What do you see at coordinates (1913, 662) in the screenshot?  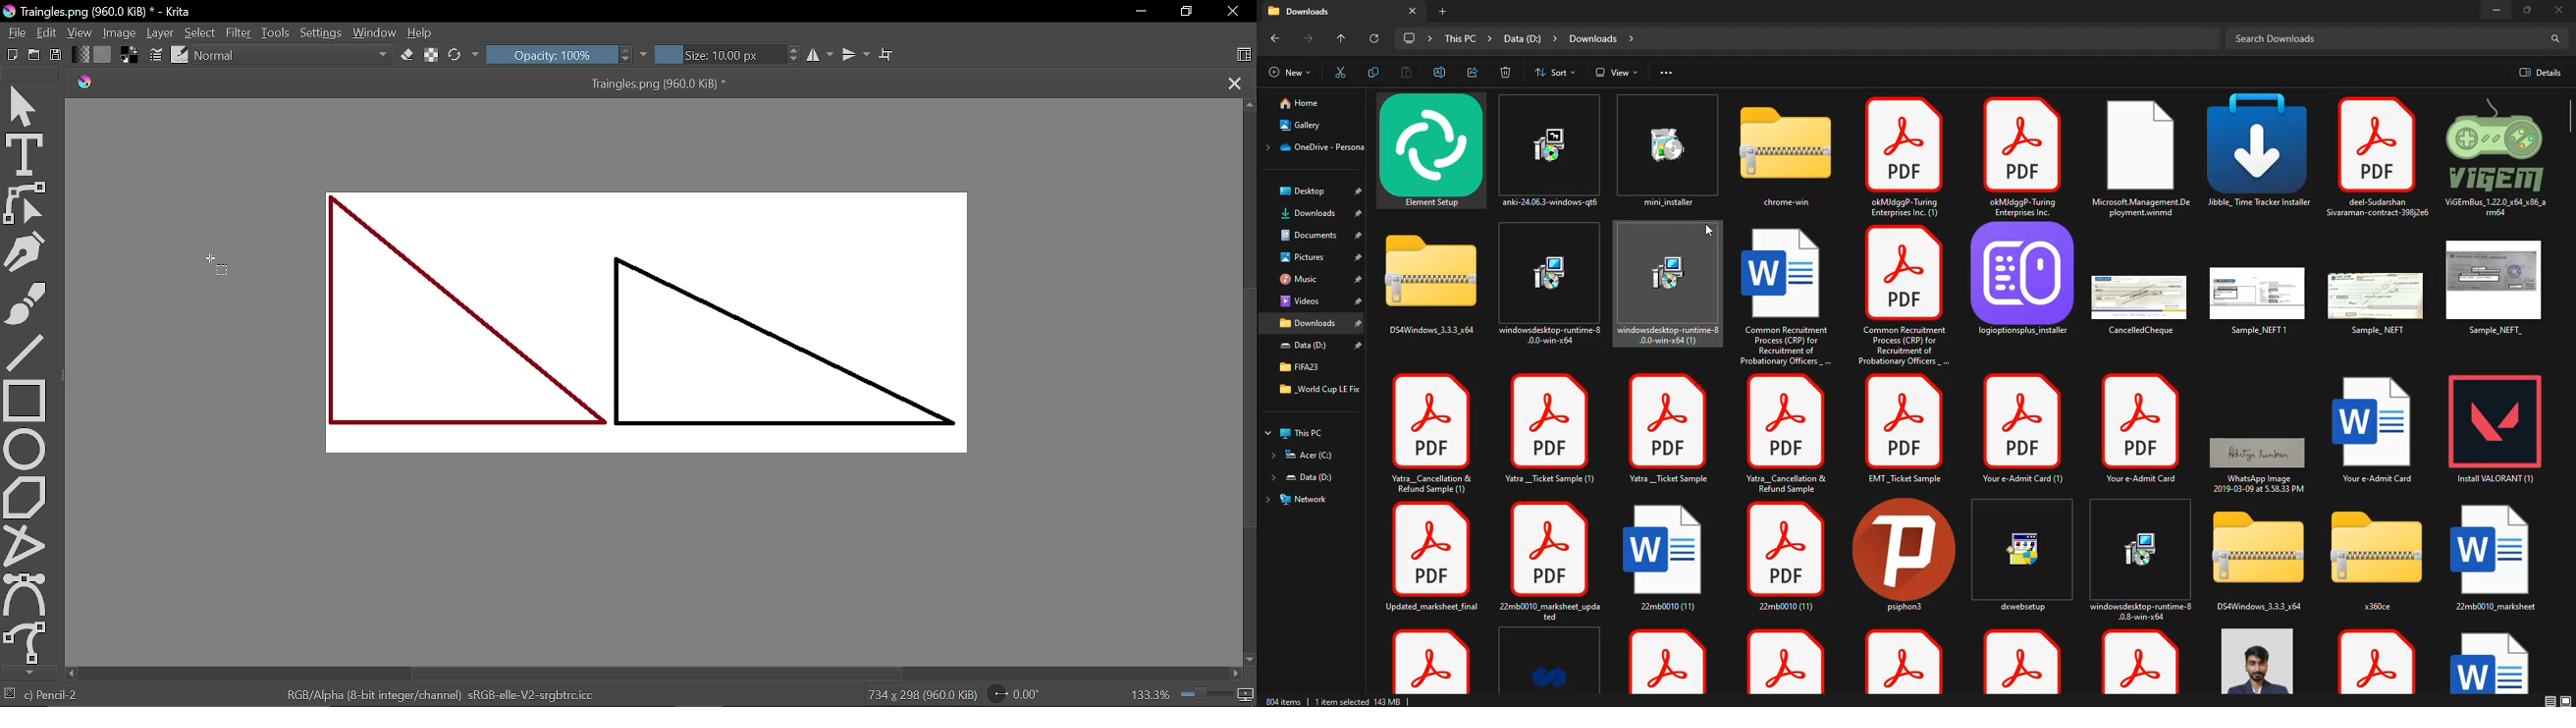 I see `file` at bounding box center [1913, 662].